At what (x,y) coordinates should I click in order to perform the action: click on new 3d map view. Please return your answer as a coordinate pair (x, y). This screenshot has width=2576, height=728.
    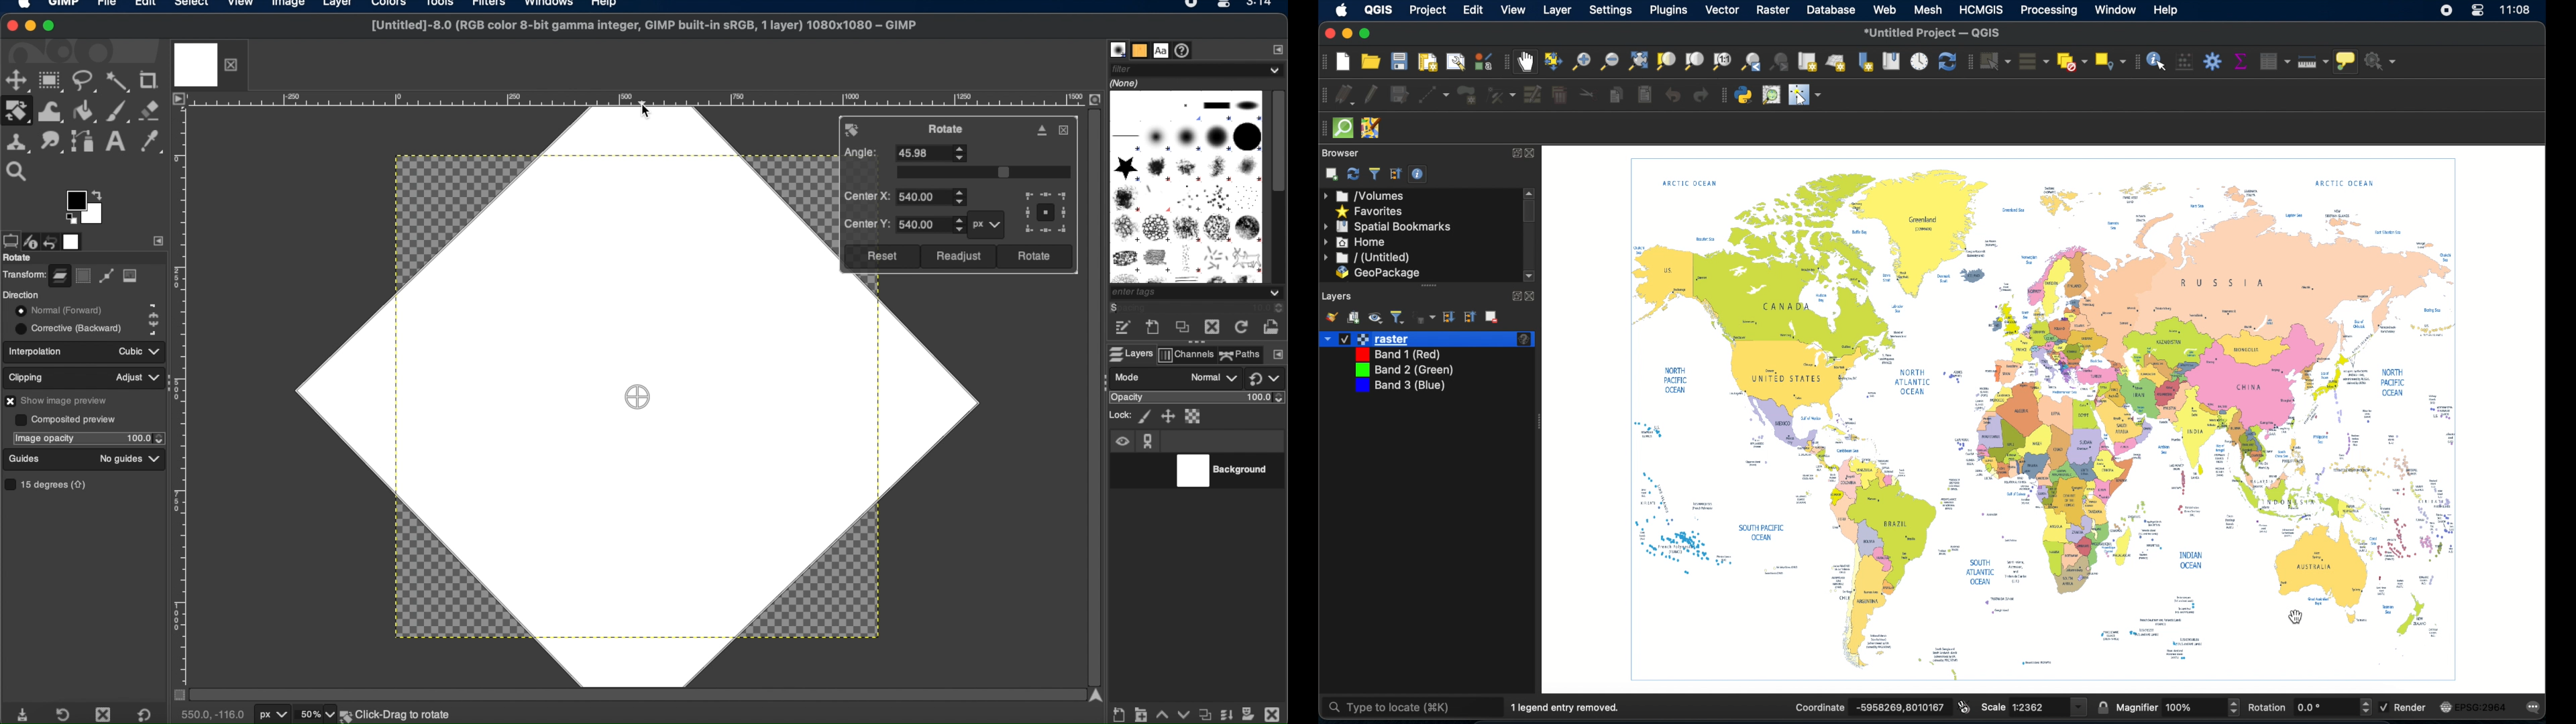
    Looking at the image, I should click on (1837, 64).